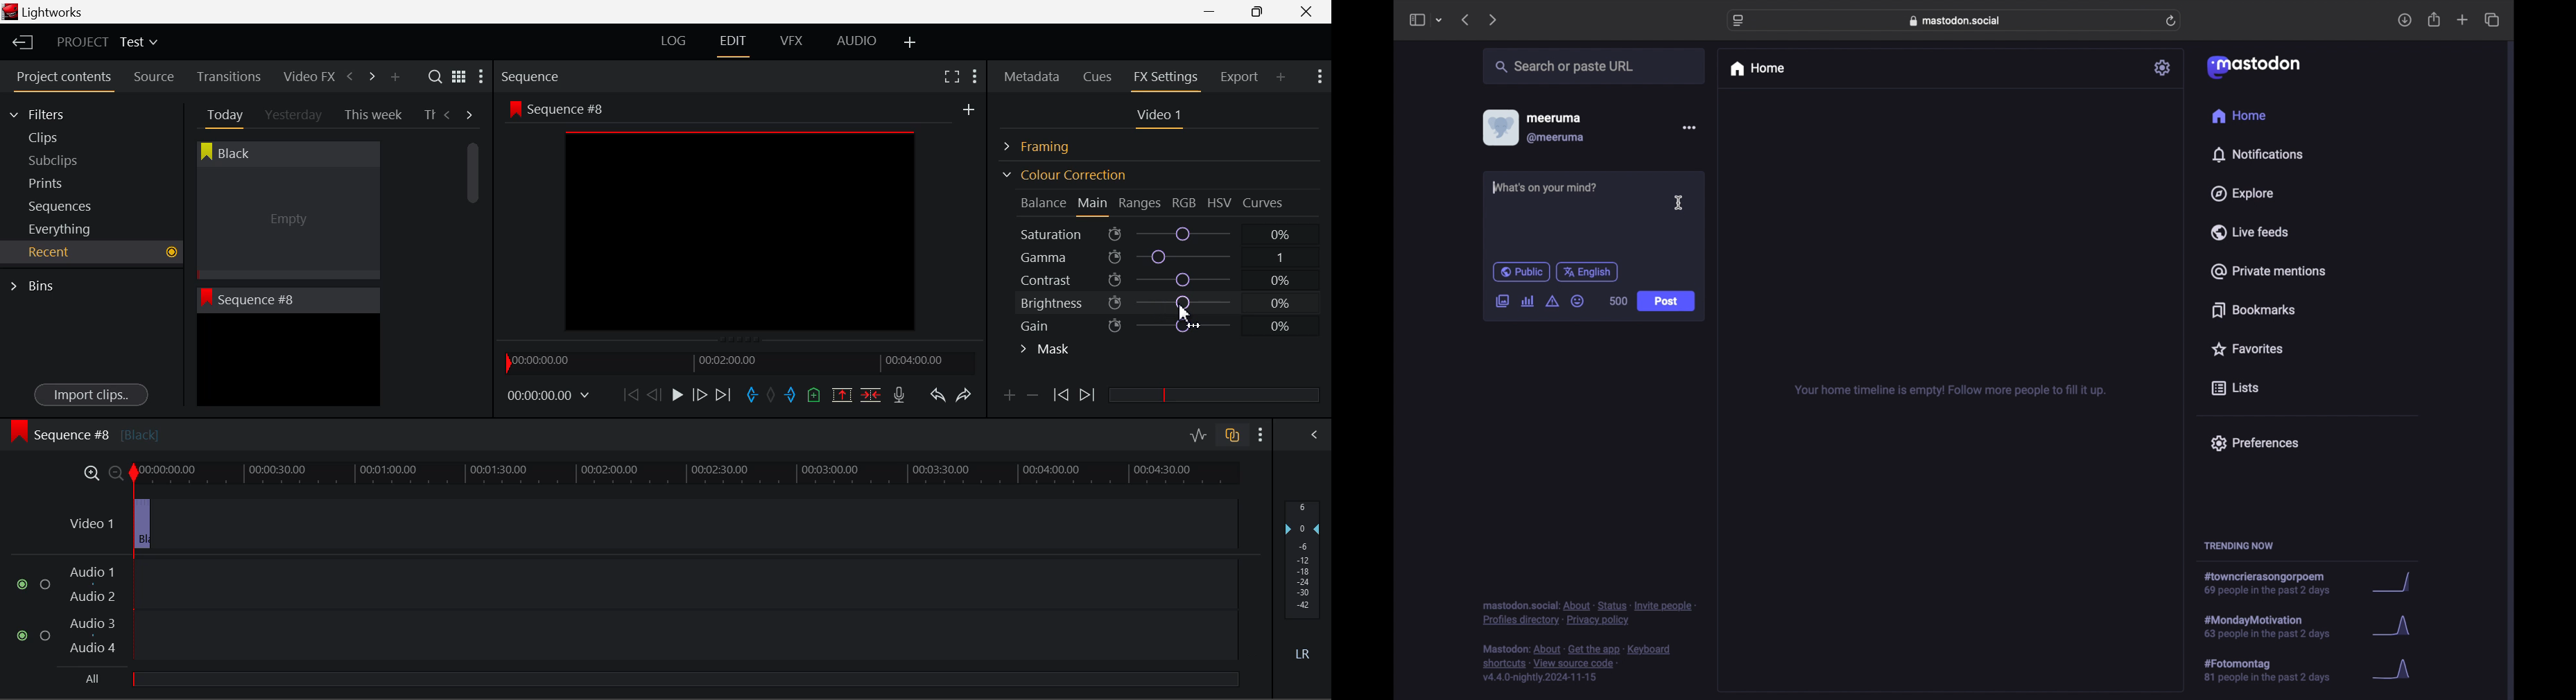 The width and height of the screenshot is (2576, 700). What do you see at coordinates (630, 394) in the screenshot?
I see `To Start` at bounding box center [630, 394].